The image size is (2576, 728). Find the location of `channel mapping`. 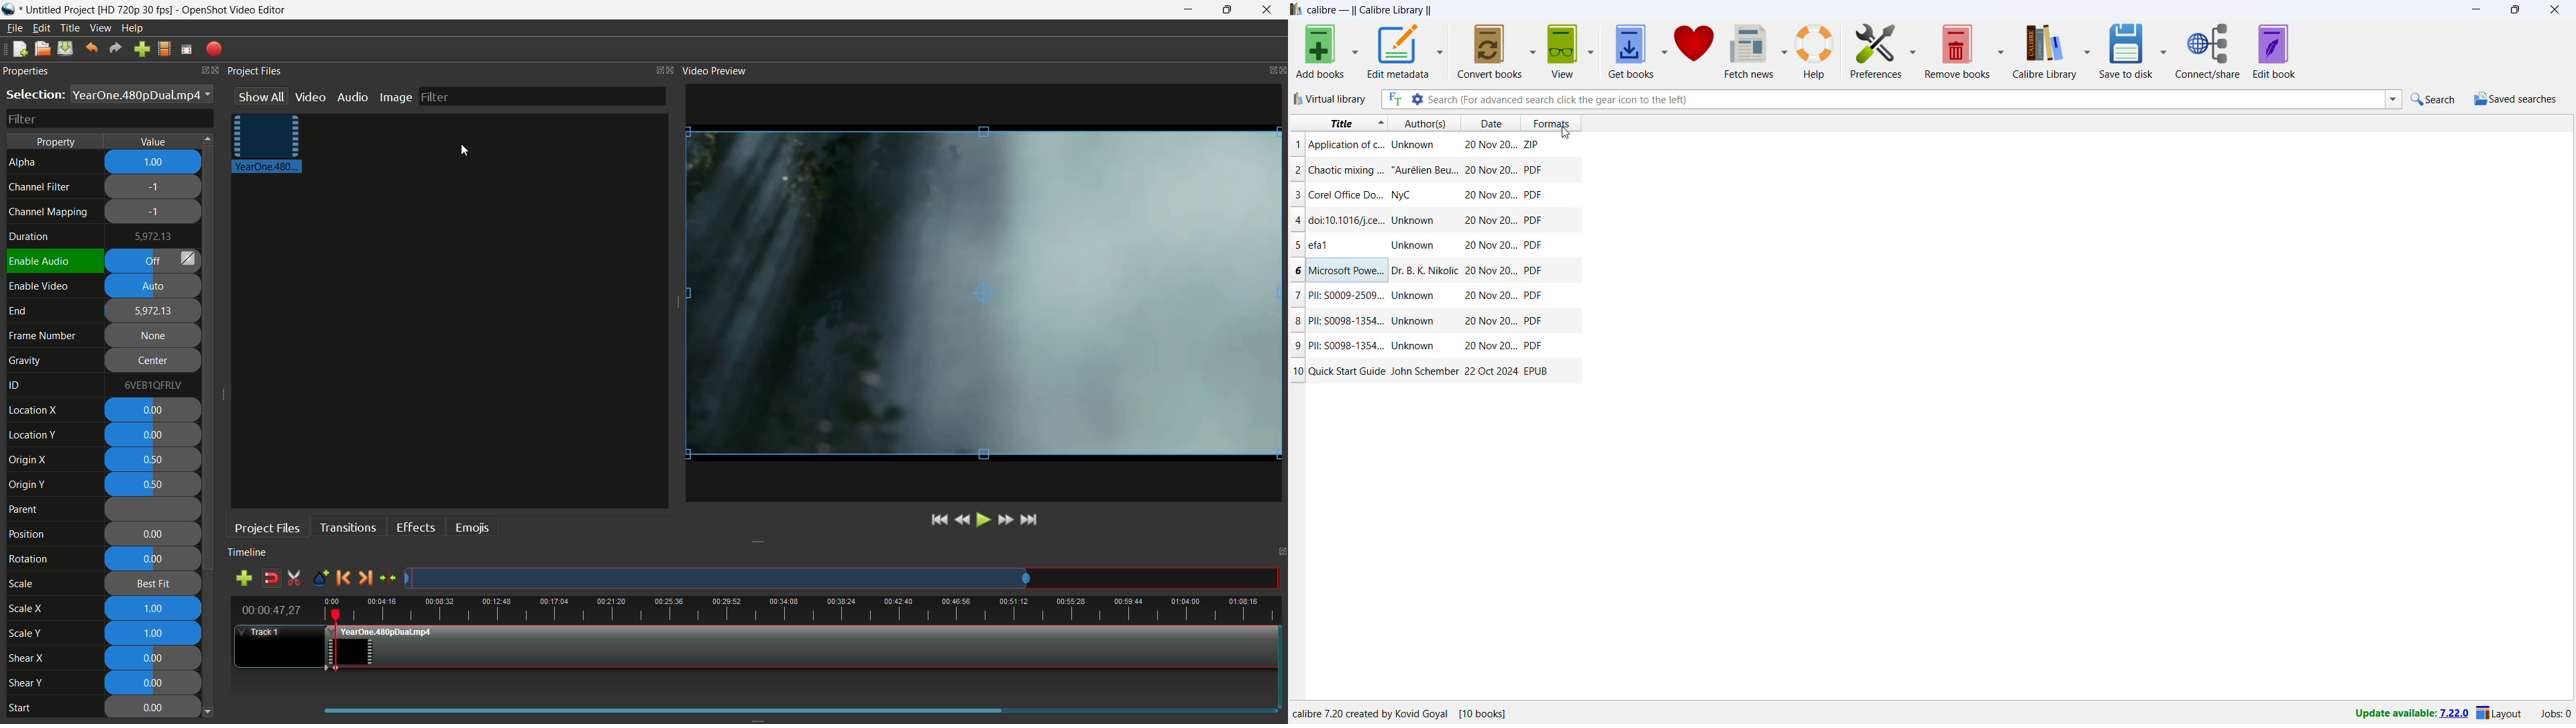

channel mapping is located at coordinates (49, 212).